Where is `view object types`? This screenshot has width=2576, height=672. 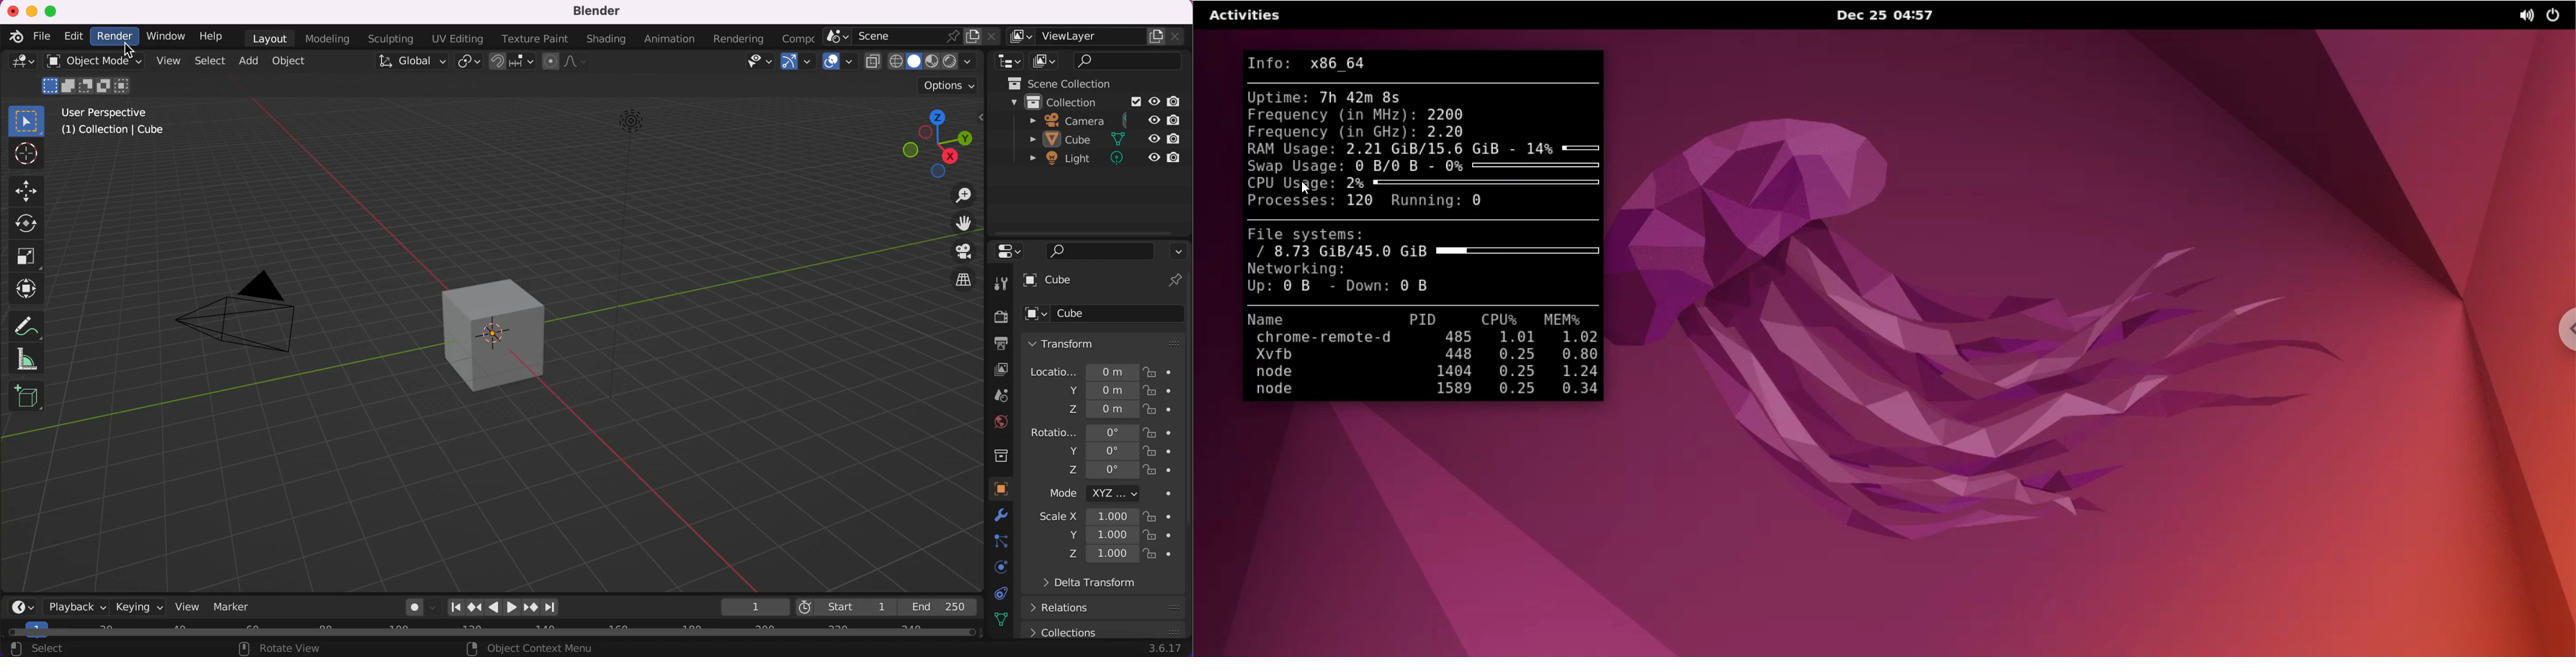
view object types is located at coordinates (757, 63).